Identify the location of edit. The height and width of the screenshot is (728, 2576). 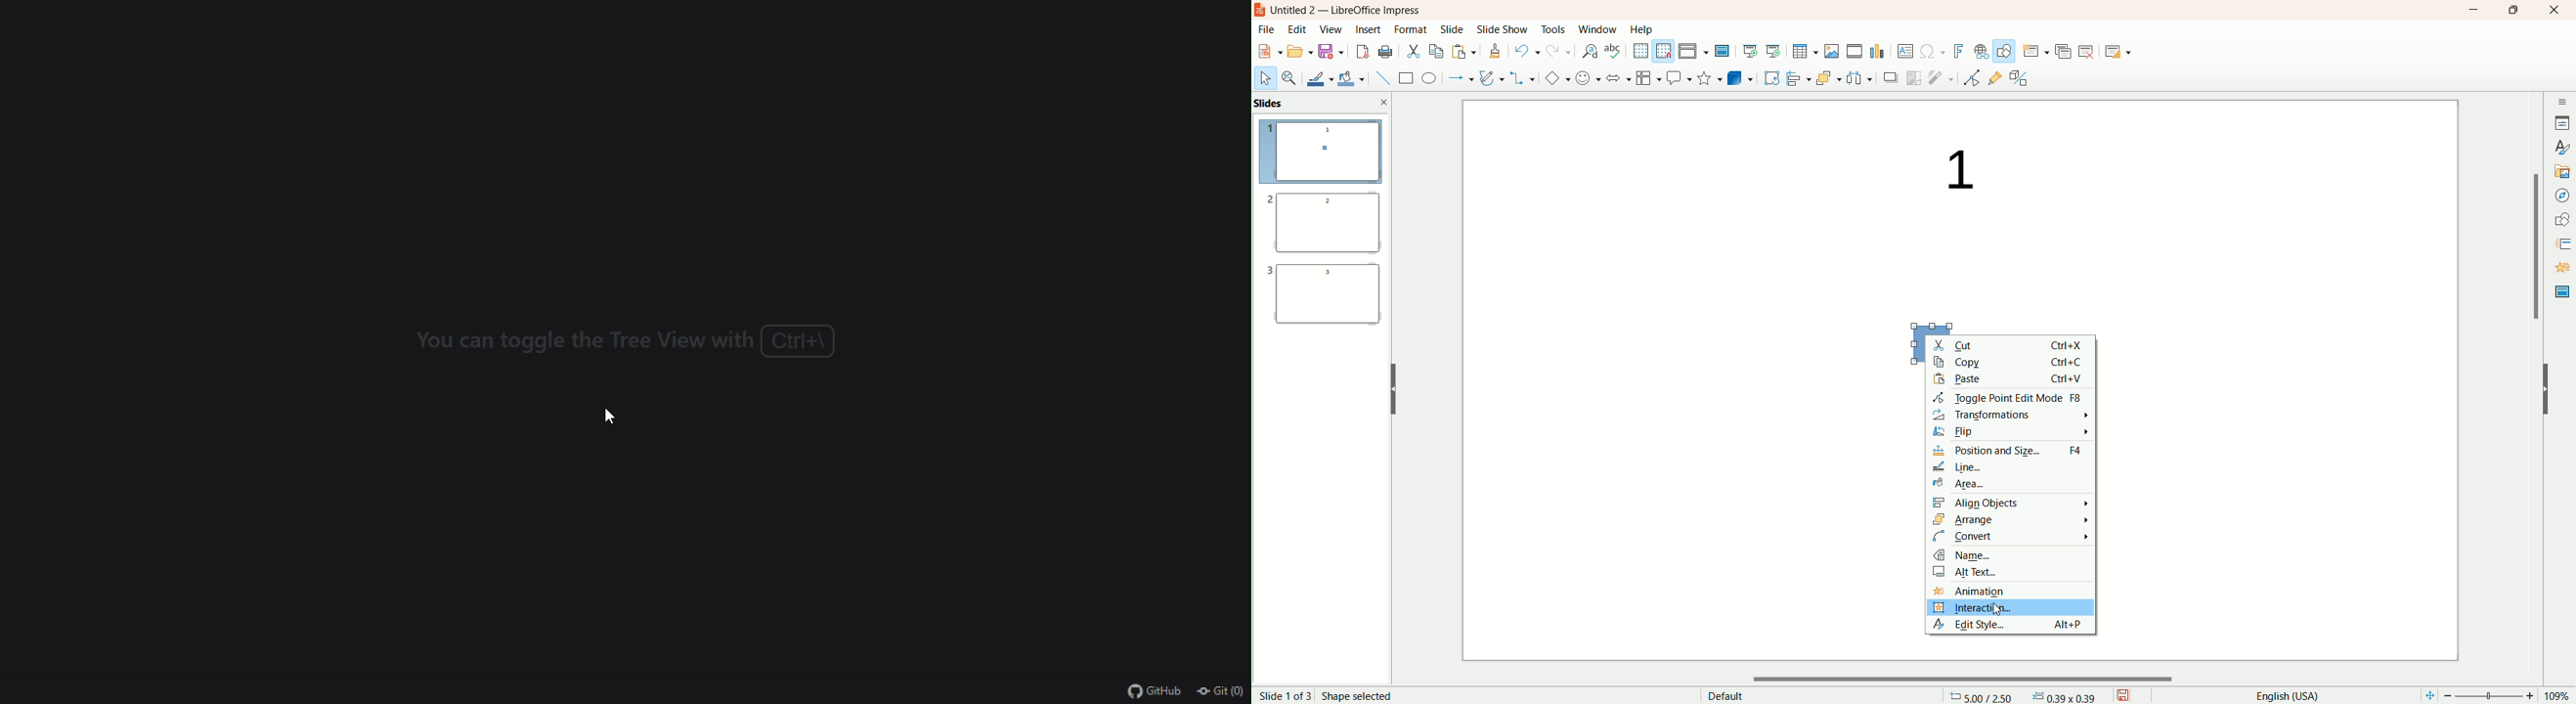
(1298, 30).